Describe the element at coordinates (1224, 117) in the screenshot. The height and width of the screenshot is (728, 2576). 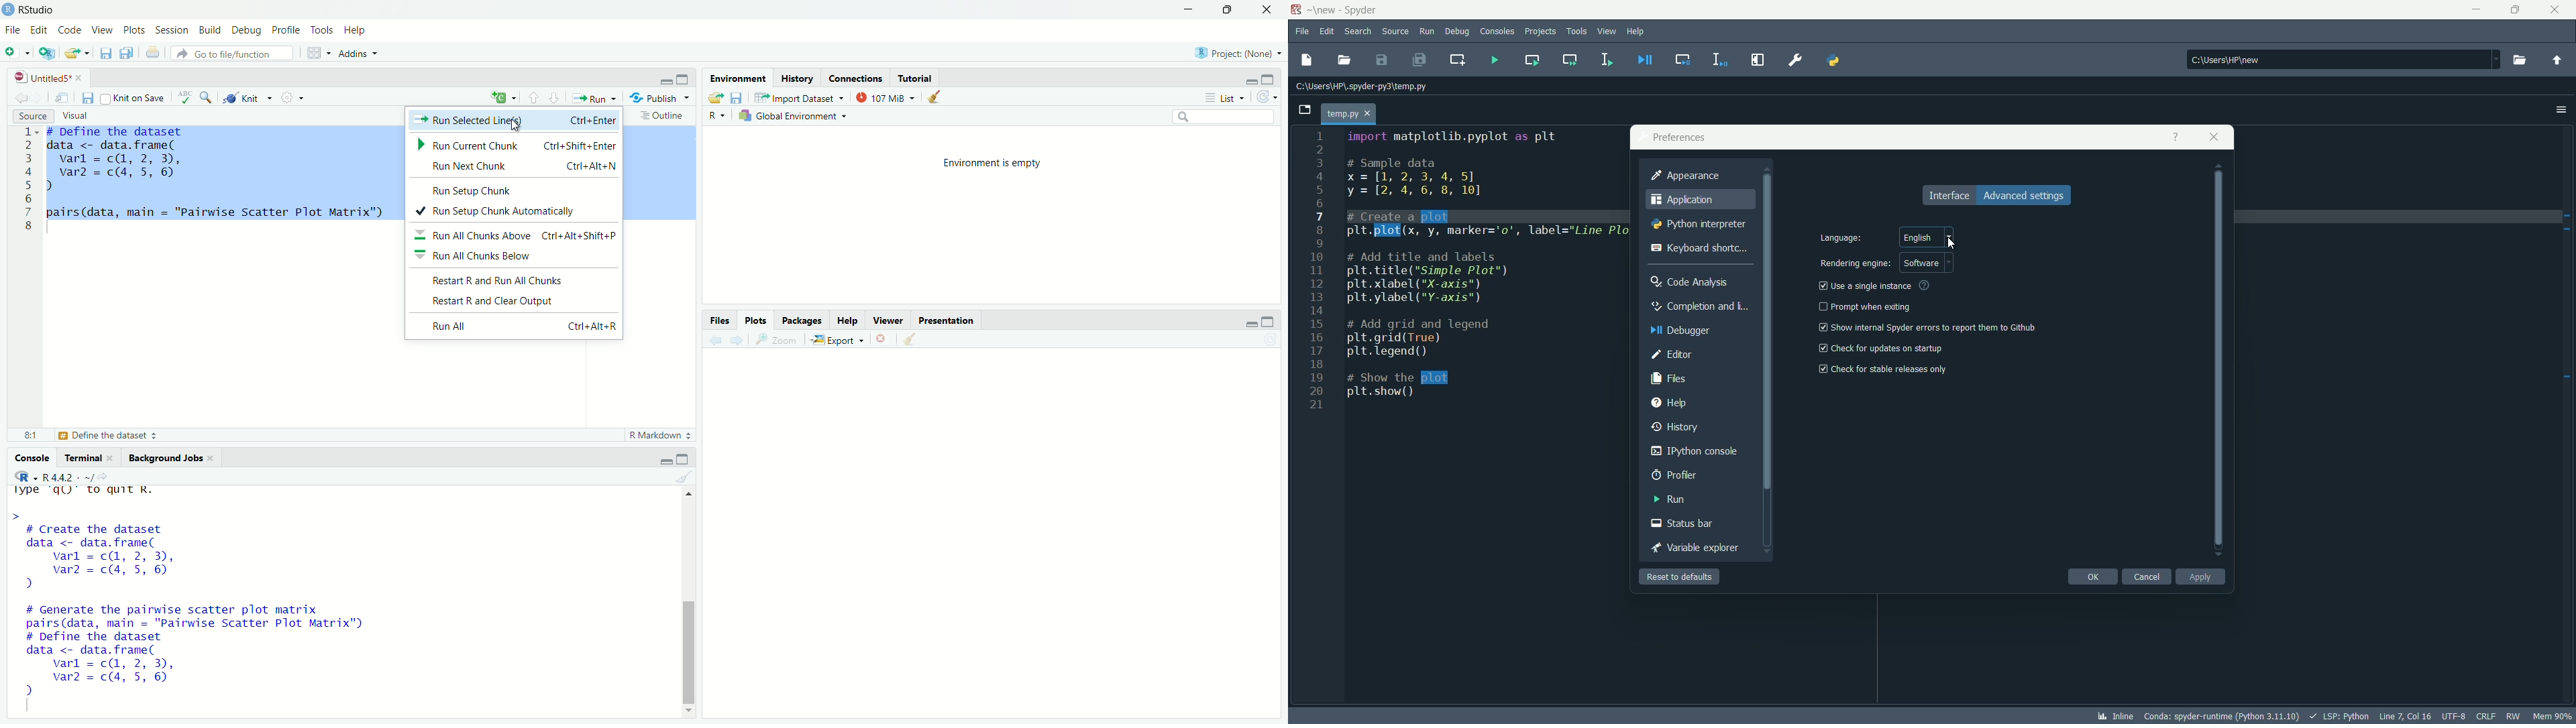
I see `Search bar` at that location.